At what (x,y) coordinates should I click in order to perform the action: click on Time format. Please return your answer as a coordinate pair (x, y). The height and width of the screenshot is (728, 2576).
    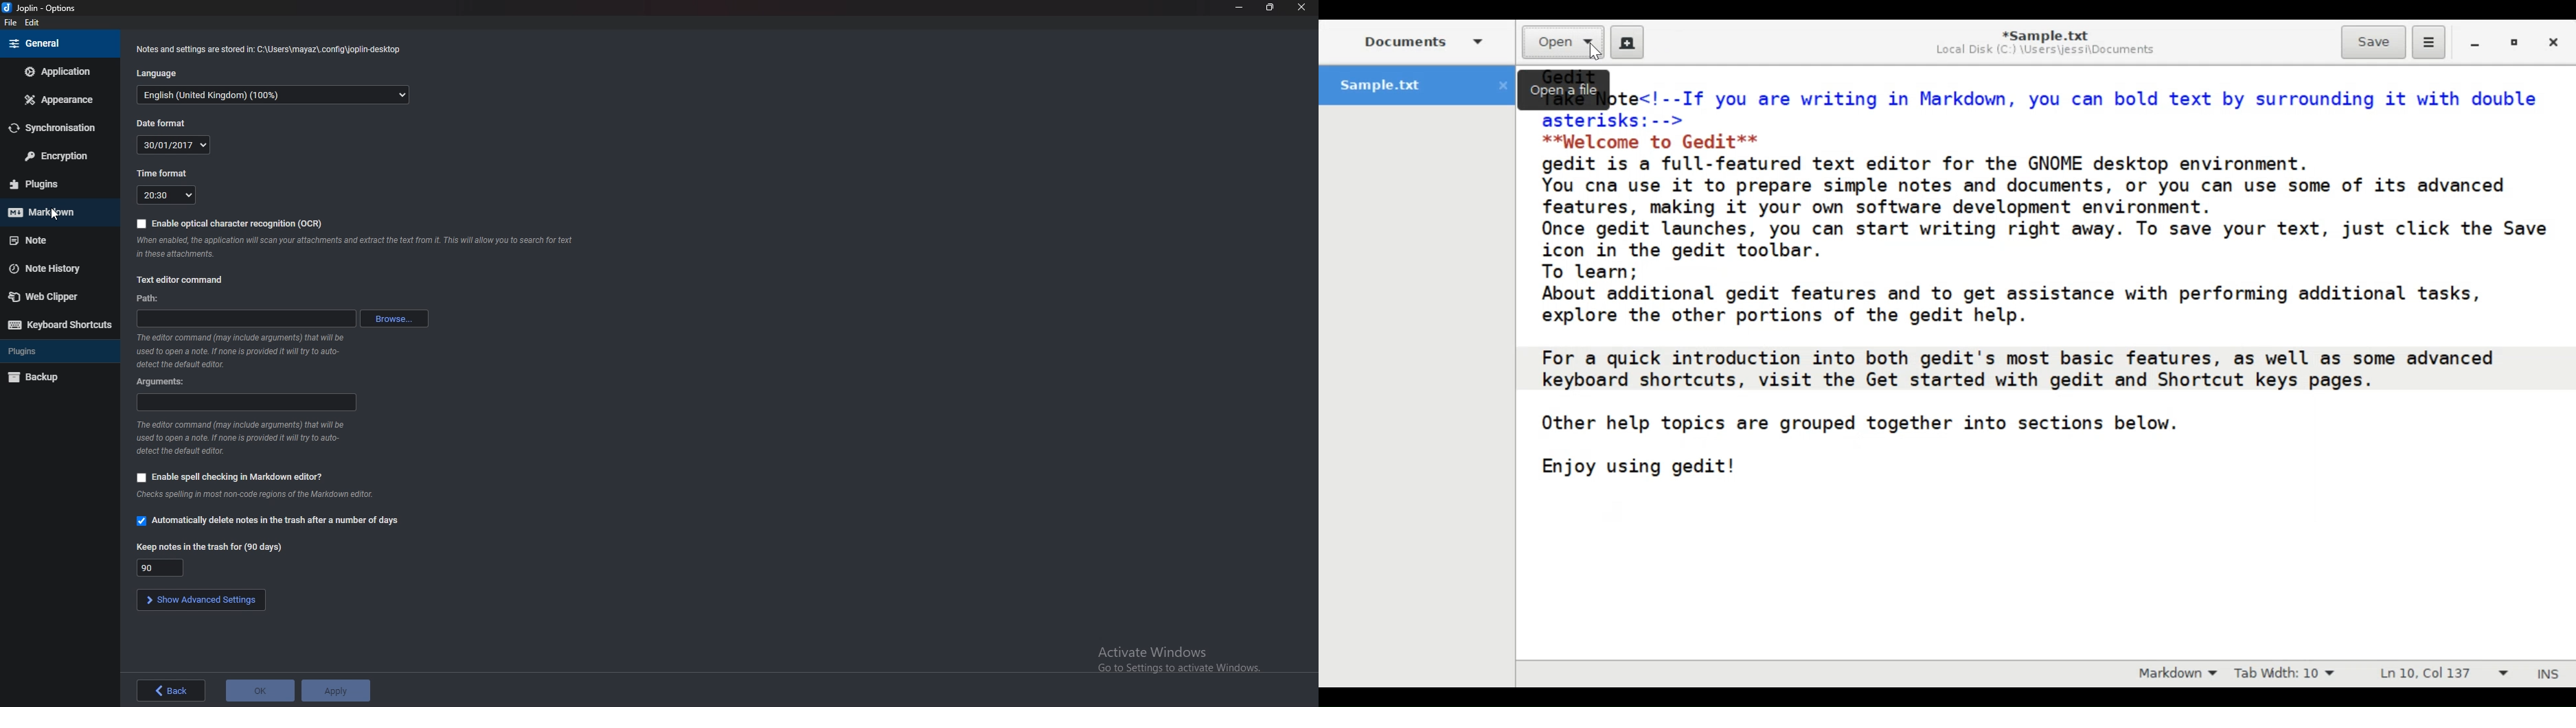
    Looking at the image, I should click on (163, 174).